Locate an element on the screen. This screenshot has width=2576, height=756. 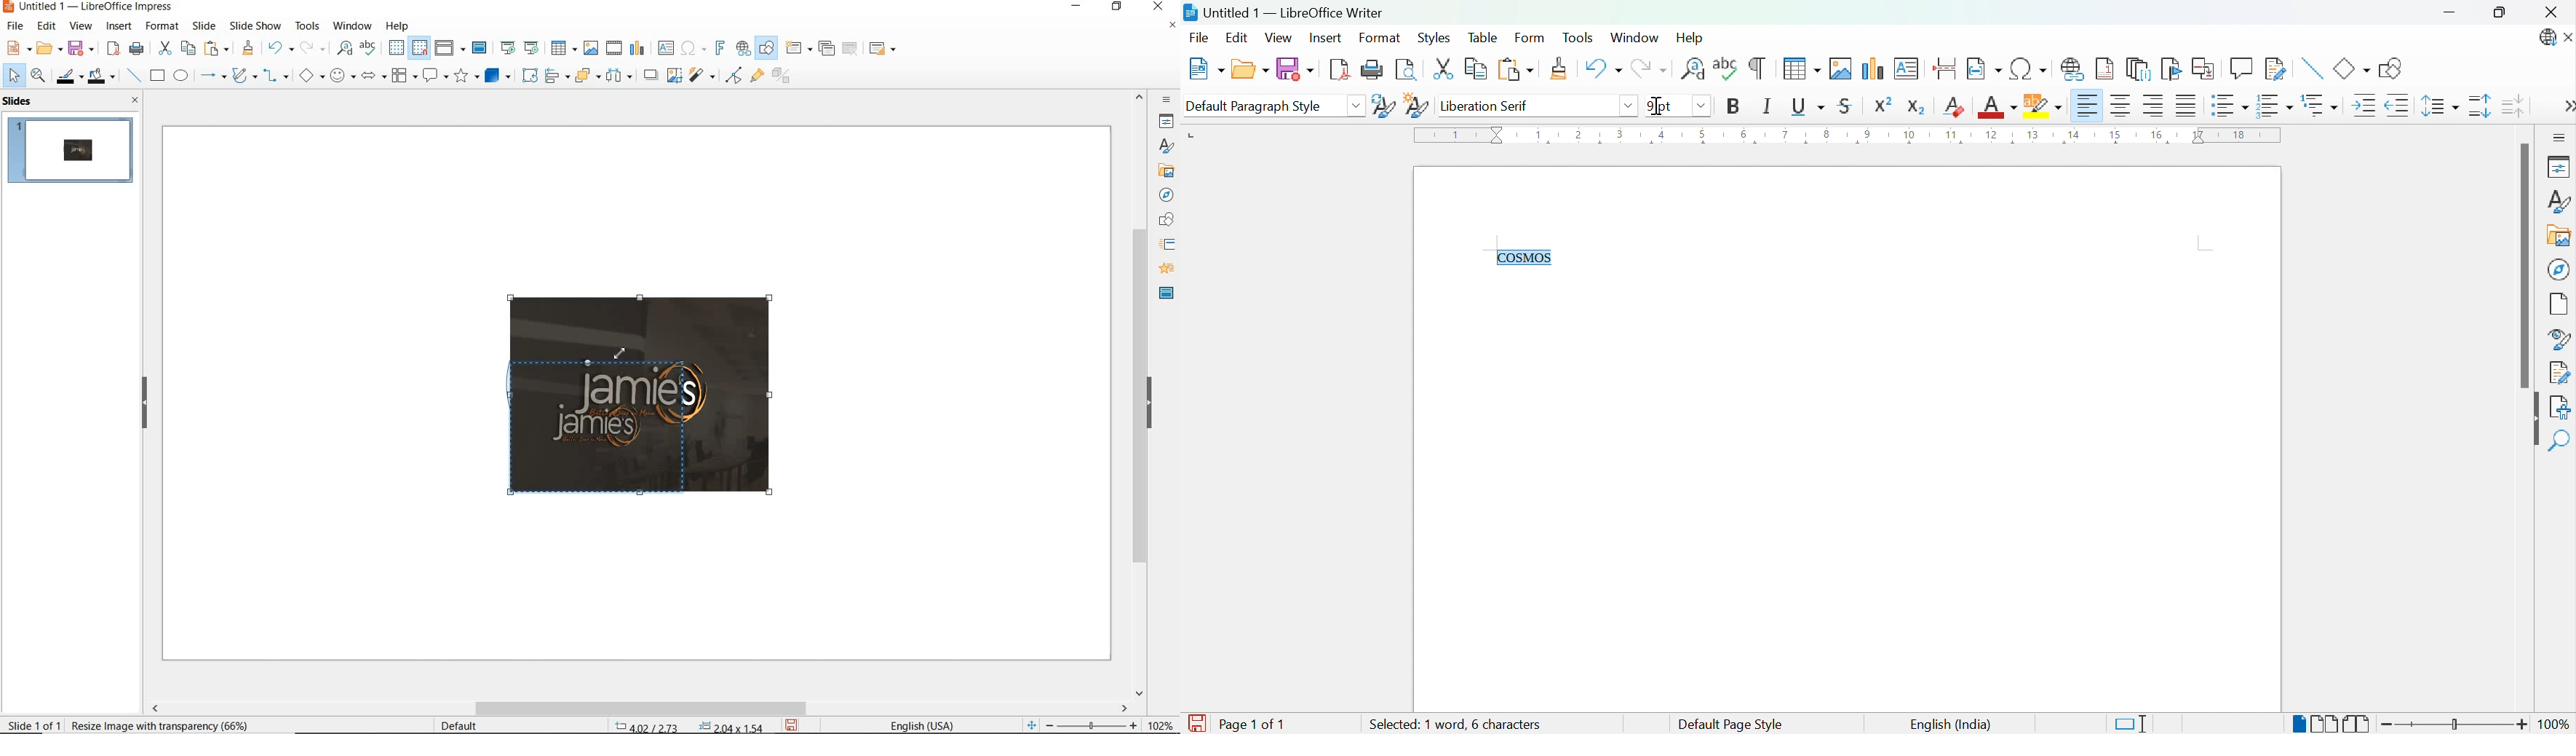
Close is located at coordinates (2567, 39).